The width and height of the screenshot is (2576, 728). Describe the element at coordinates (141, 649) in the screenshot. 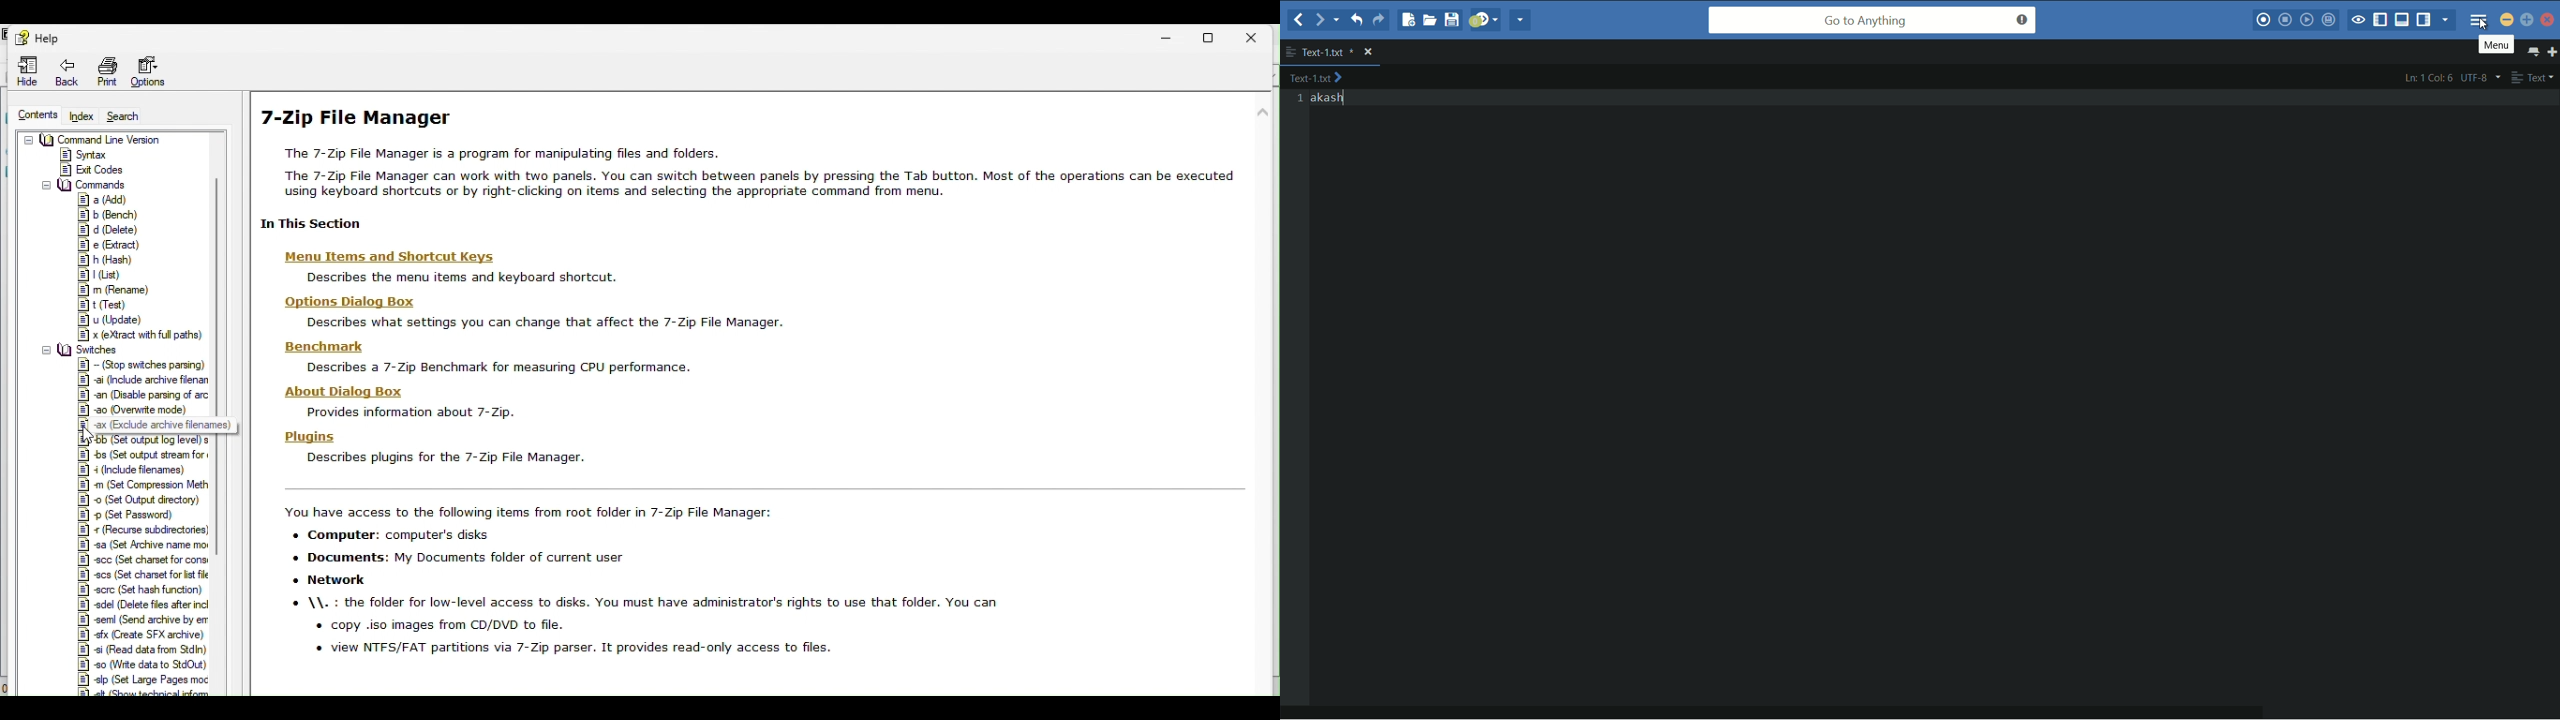

I see `8] «i (Read data from Stdin)` at that location.